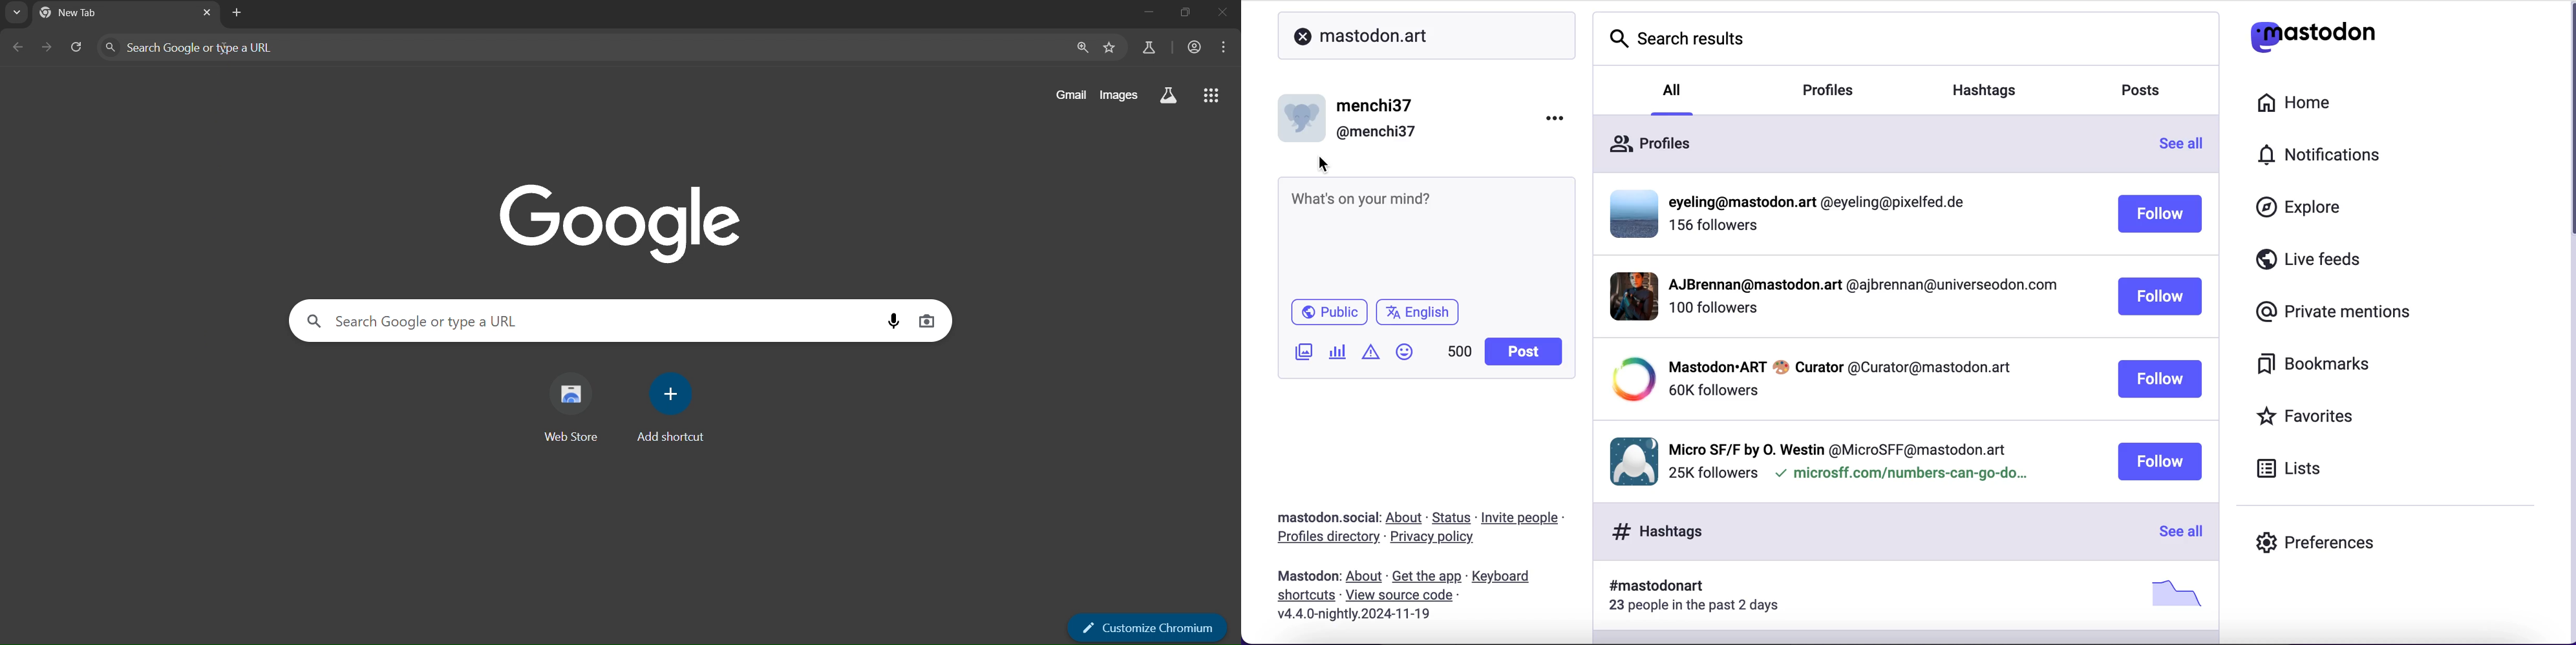 The height and width of the screenshot is (672, 2576). What do you see at coordinates (1451, 519) in the screenshot?
I see `status` at bounding box center [1451, 519].